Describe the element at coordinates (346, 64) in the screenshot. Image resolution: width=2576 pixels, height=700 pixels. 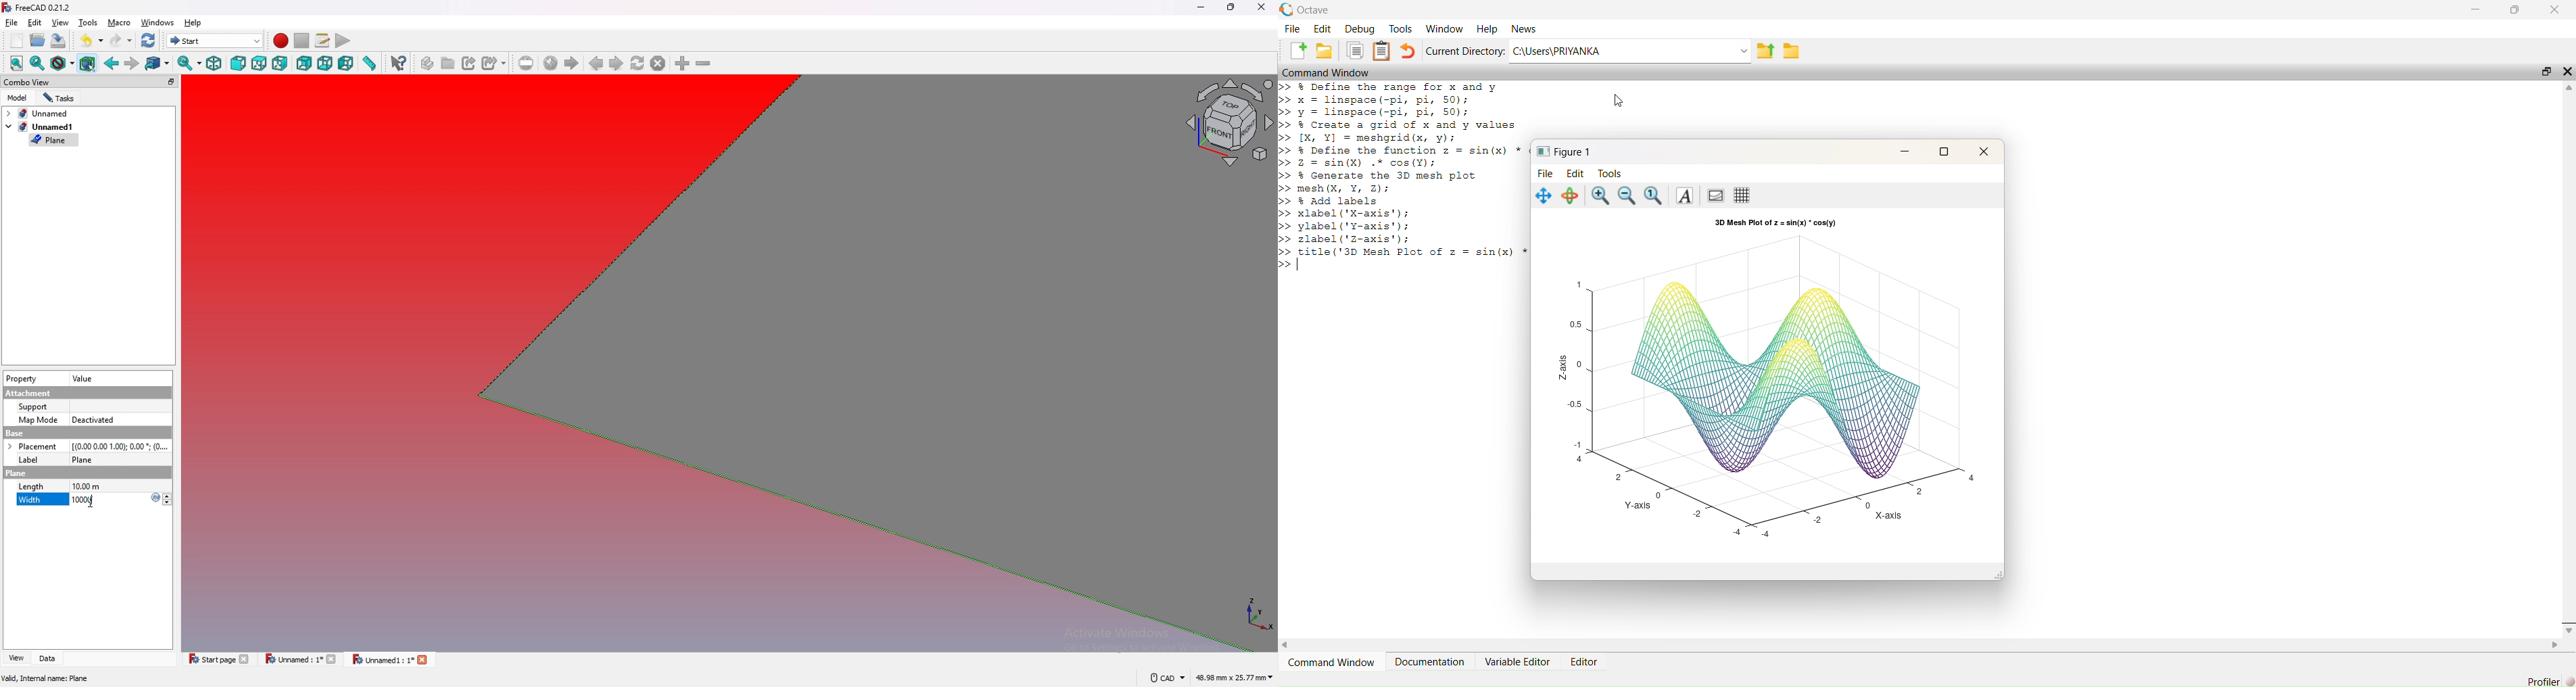
I see `left` at that location.